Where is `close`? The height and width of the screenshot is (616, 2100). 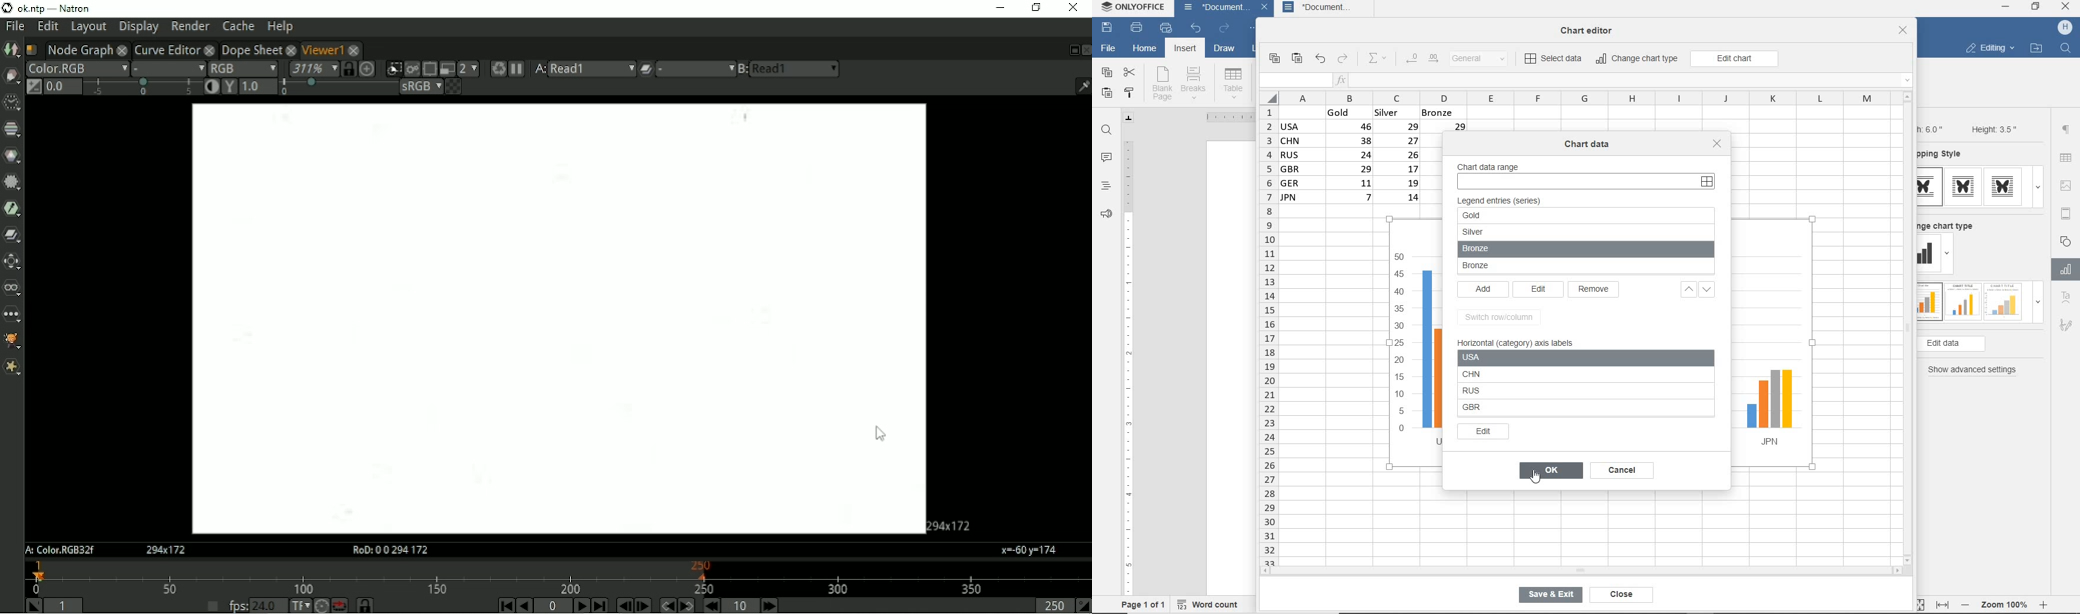 close is located at coordinates (1718, 144).